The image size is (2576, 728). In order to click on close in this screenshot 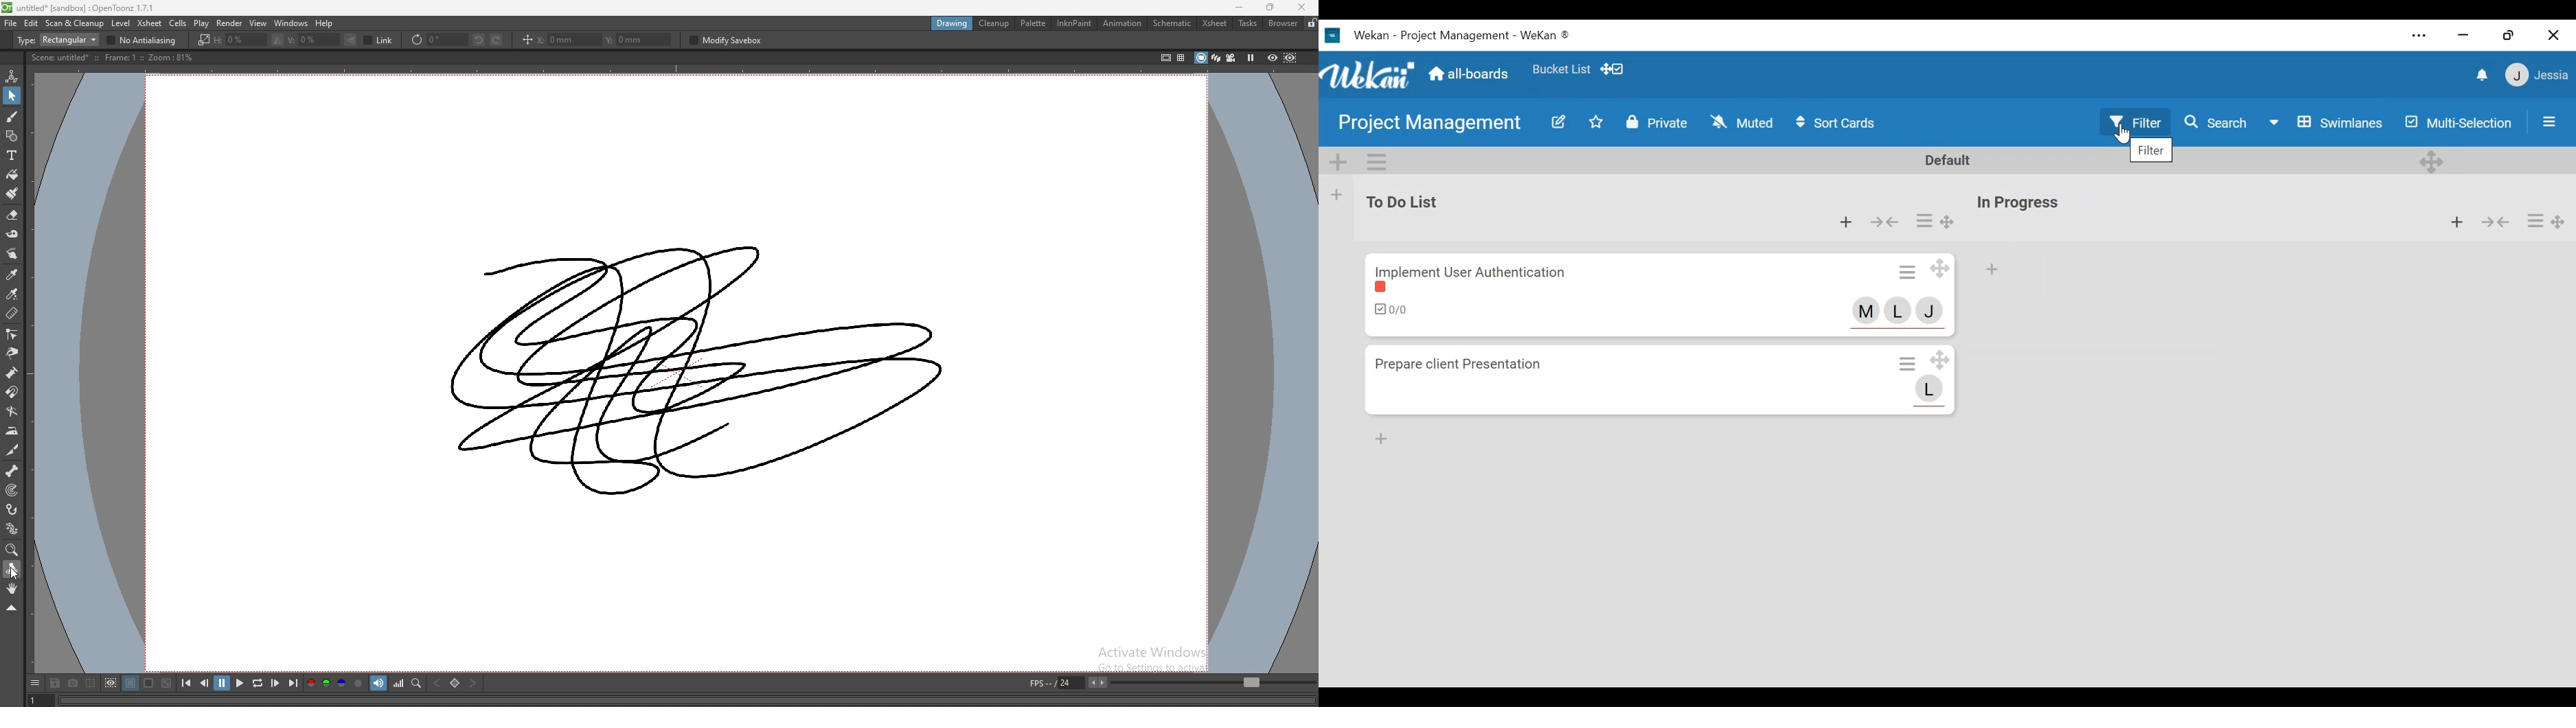, I will do `click(1302, 8)`.